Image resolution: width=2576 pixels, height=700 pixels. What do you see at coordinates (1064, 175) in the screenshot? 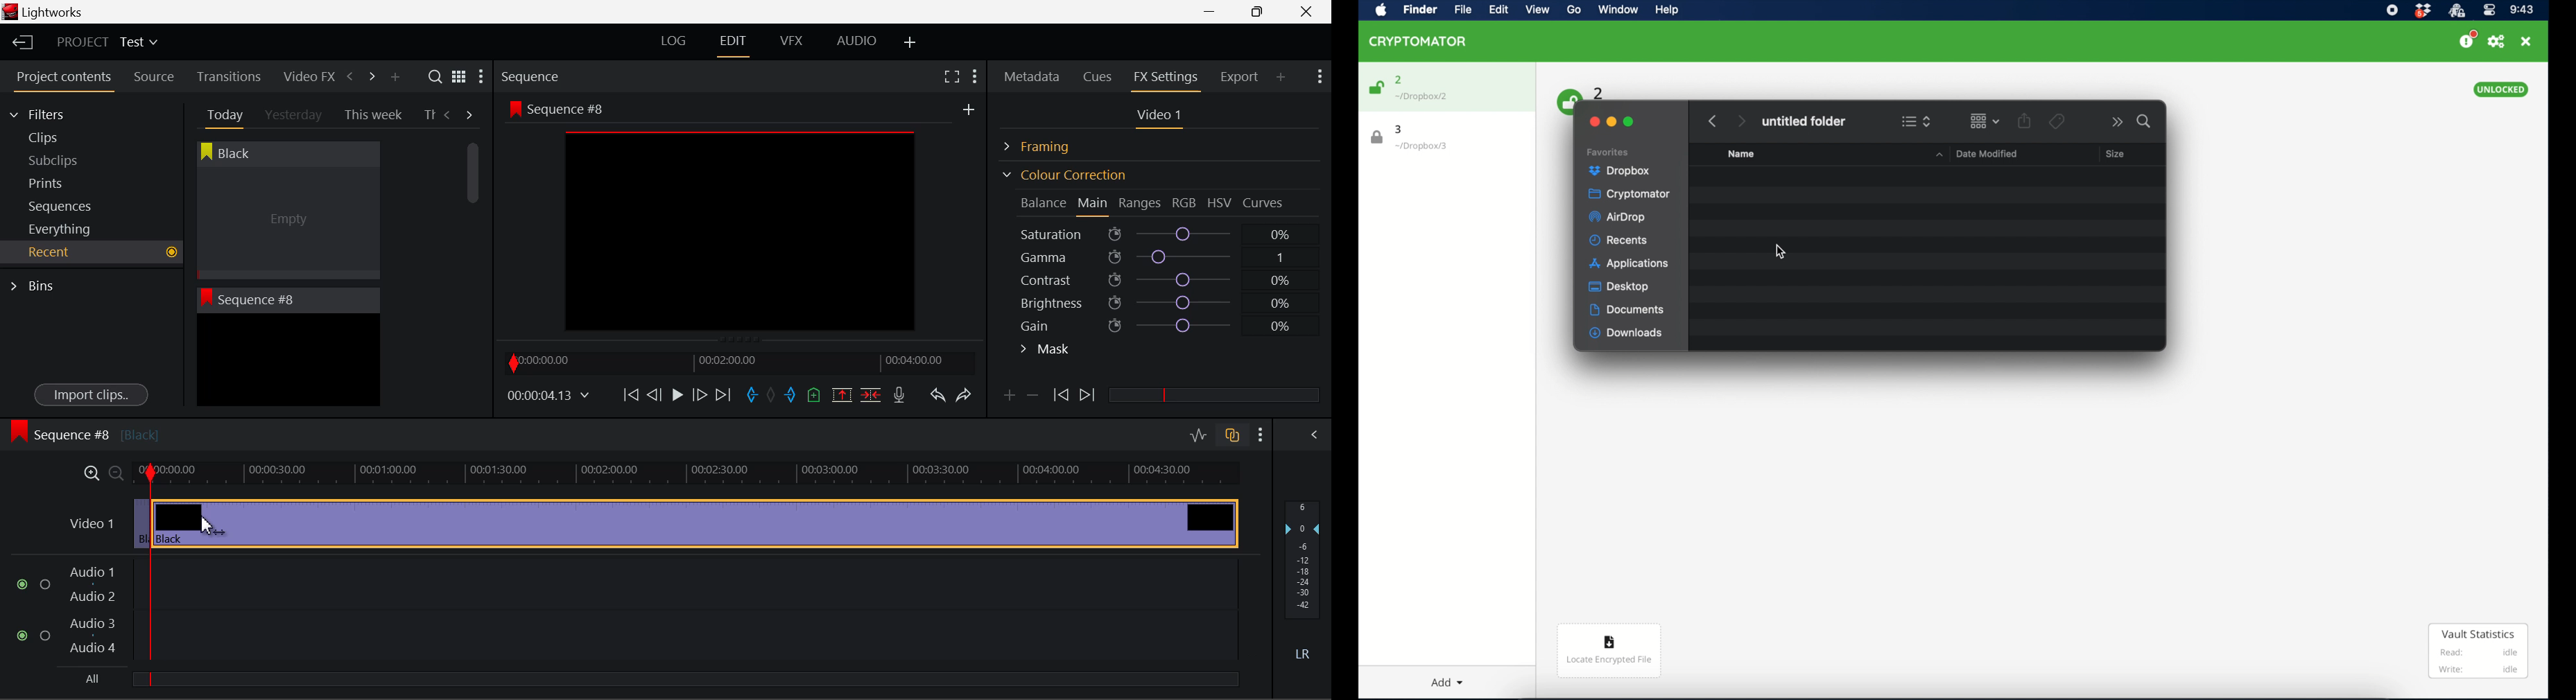
I see `Colour Correction` at bounding box center [1064, 175].